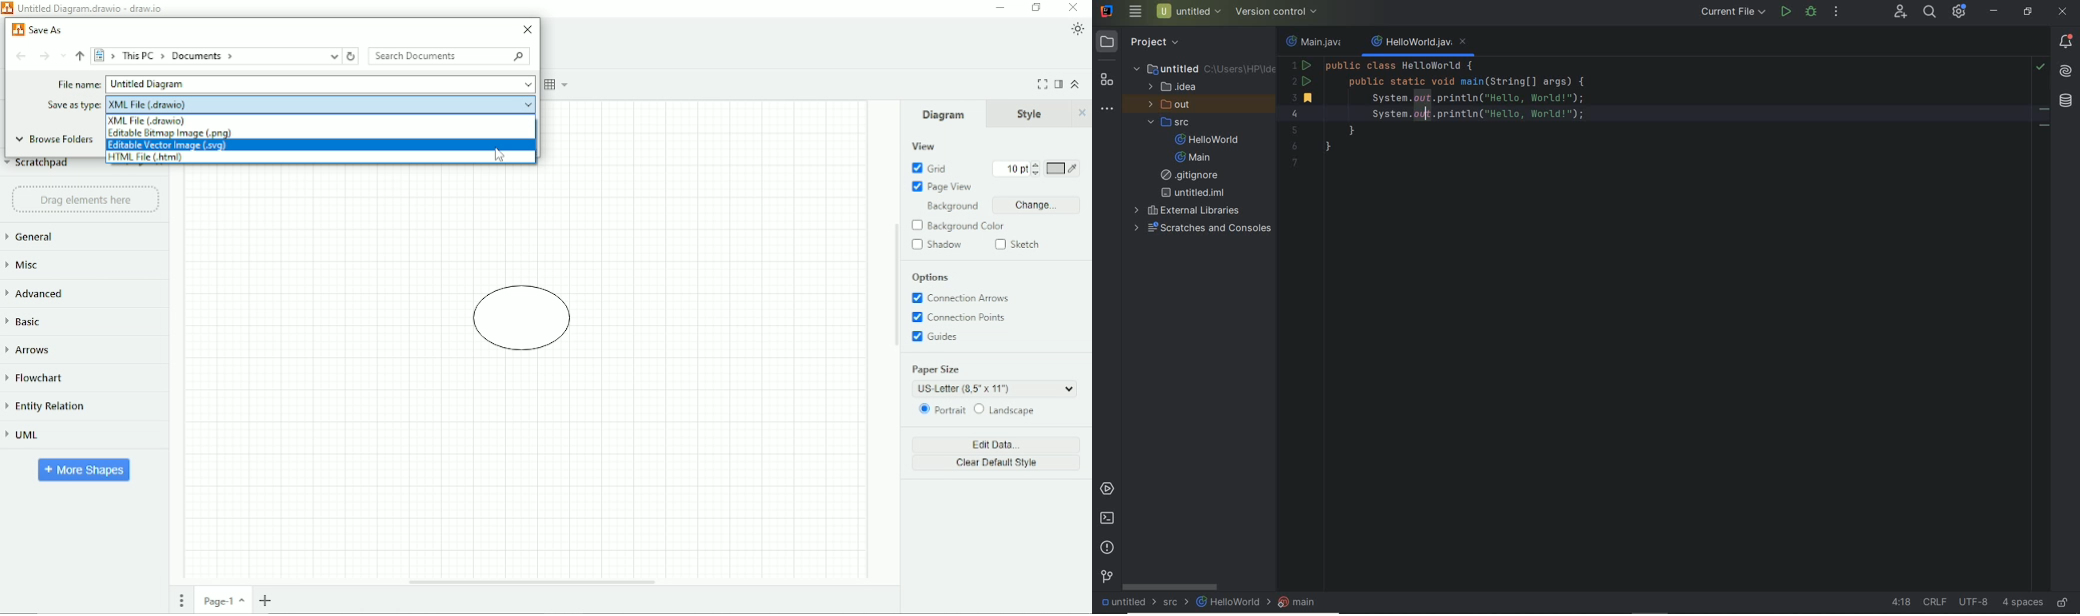 Image resolution: width=2100 pixels, height=616 pixels. Describe the element at coordinates (36, 166) in the screenshot. I see `Scratchpad` at that location.